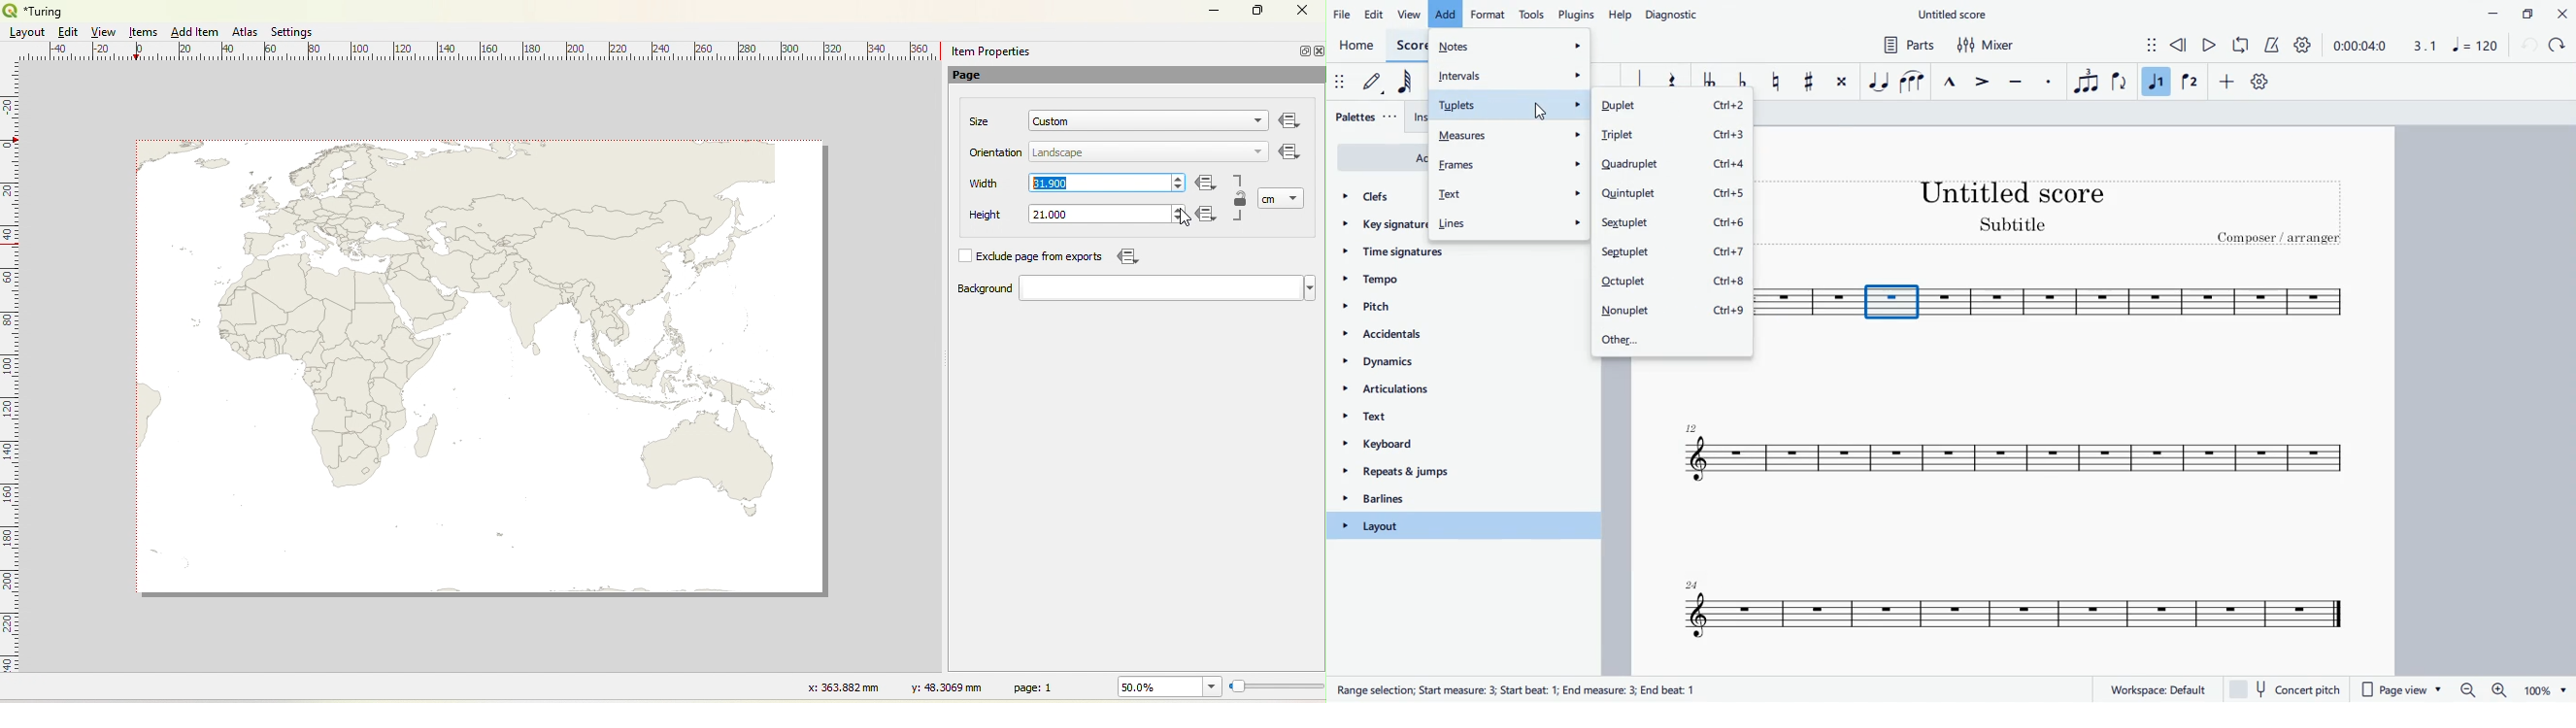 The image size is (2576, 728). Describe the element at coordinates (1241, 200) in the screenshot. I see `Lock/Unlock` at that location.